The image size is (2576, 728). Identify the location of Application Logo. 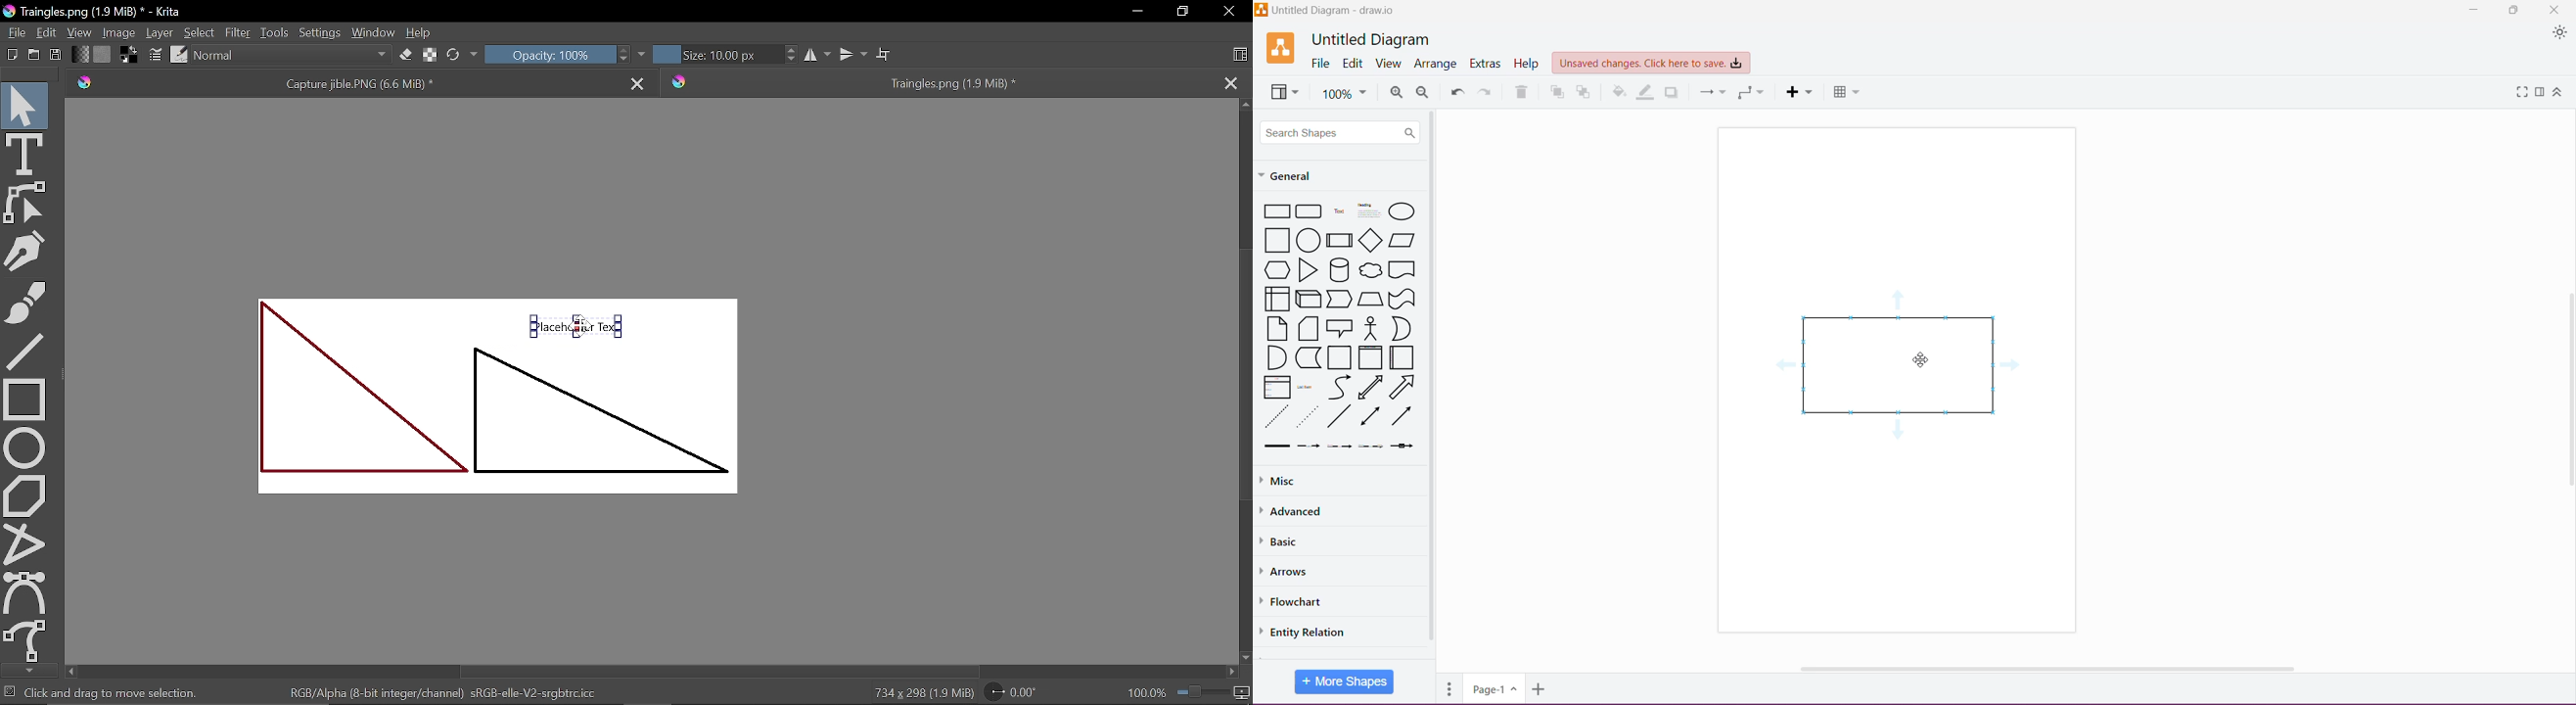
(1280, 48).